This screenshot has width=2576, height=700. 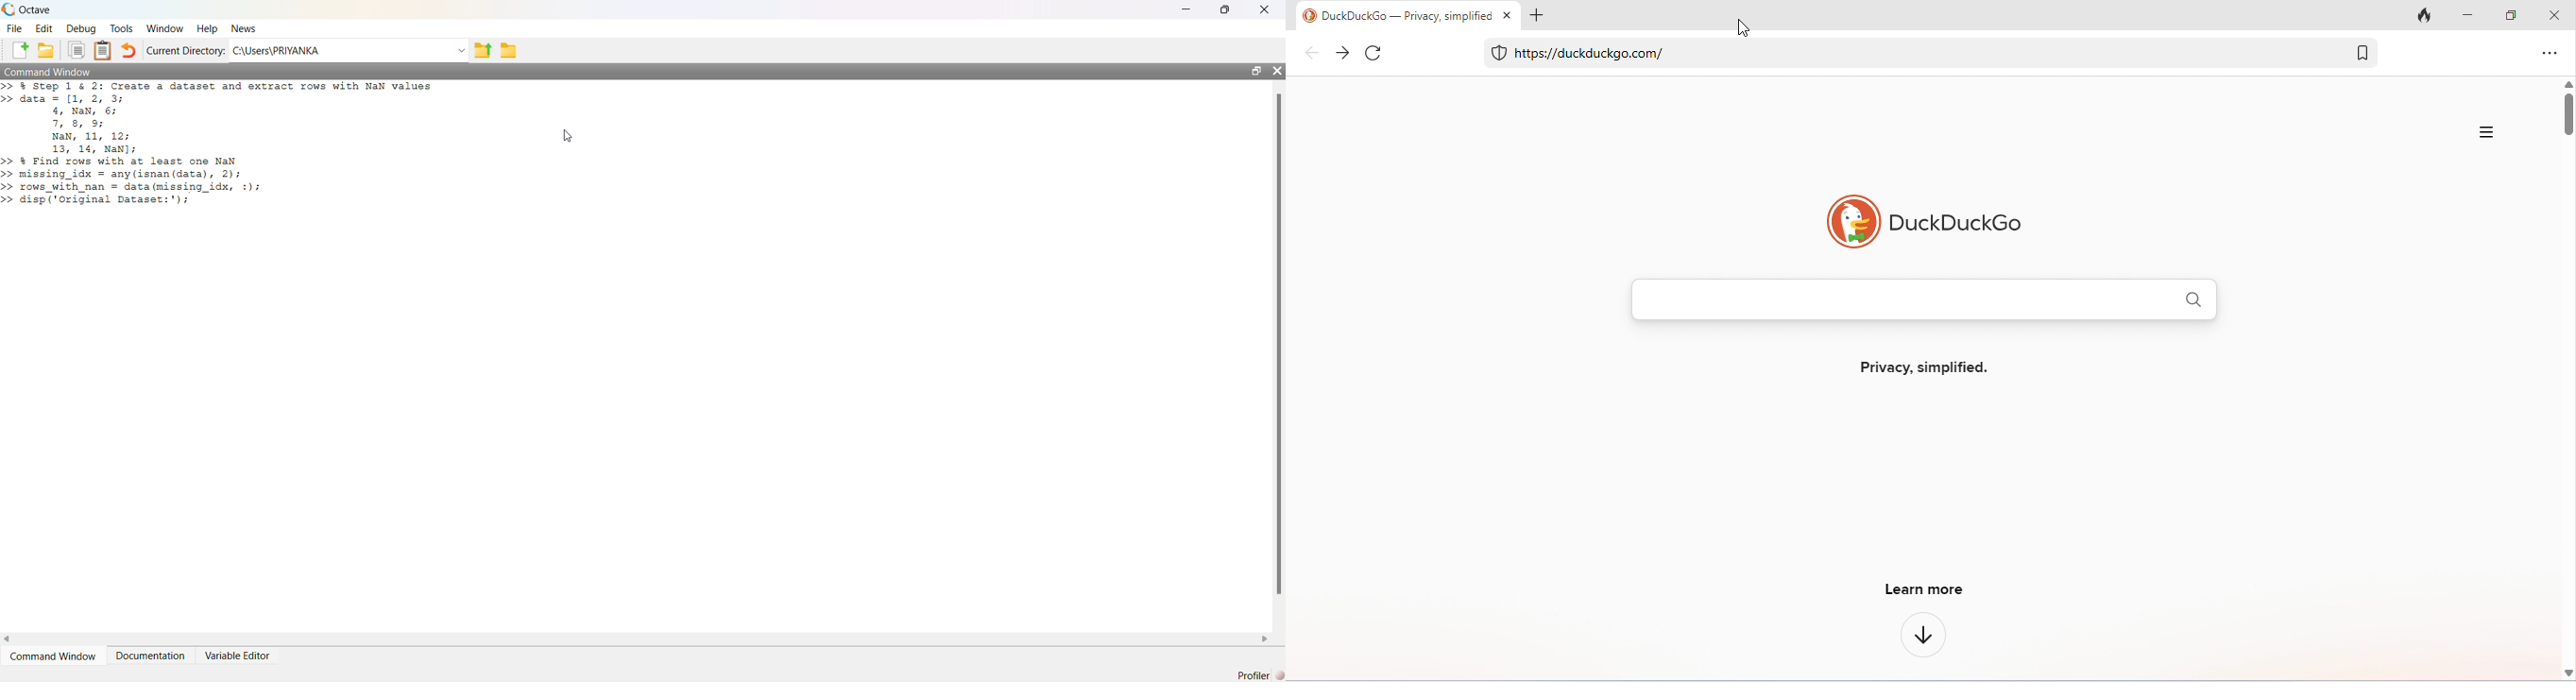 What do you see at coordinates (1312, 52) in the screenshot?
I see `back` at bounding box center [1312, 52].